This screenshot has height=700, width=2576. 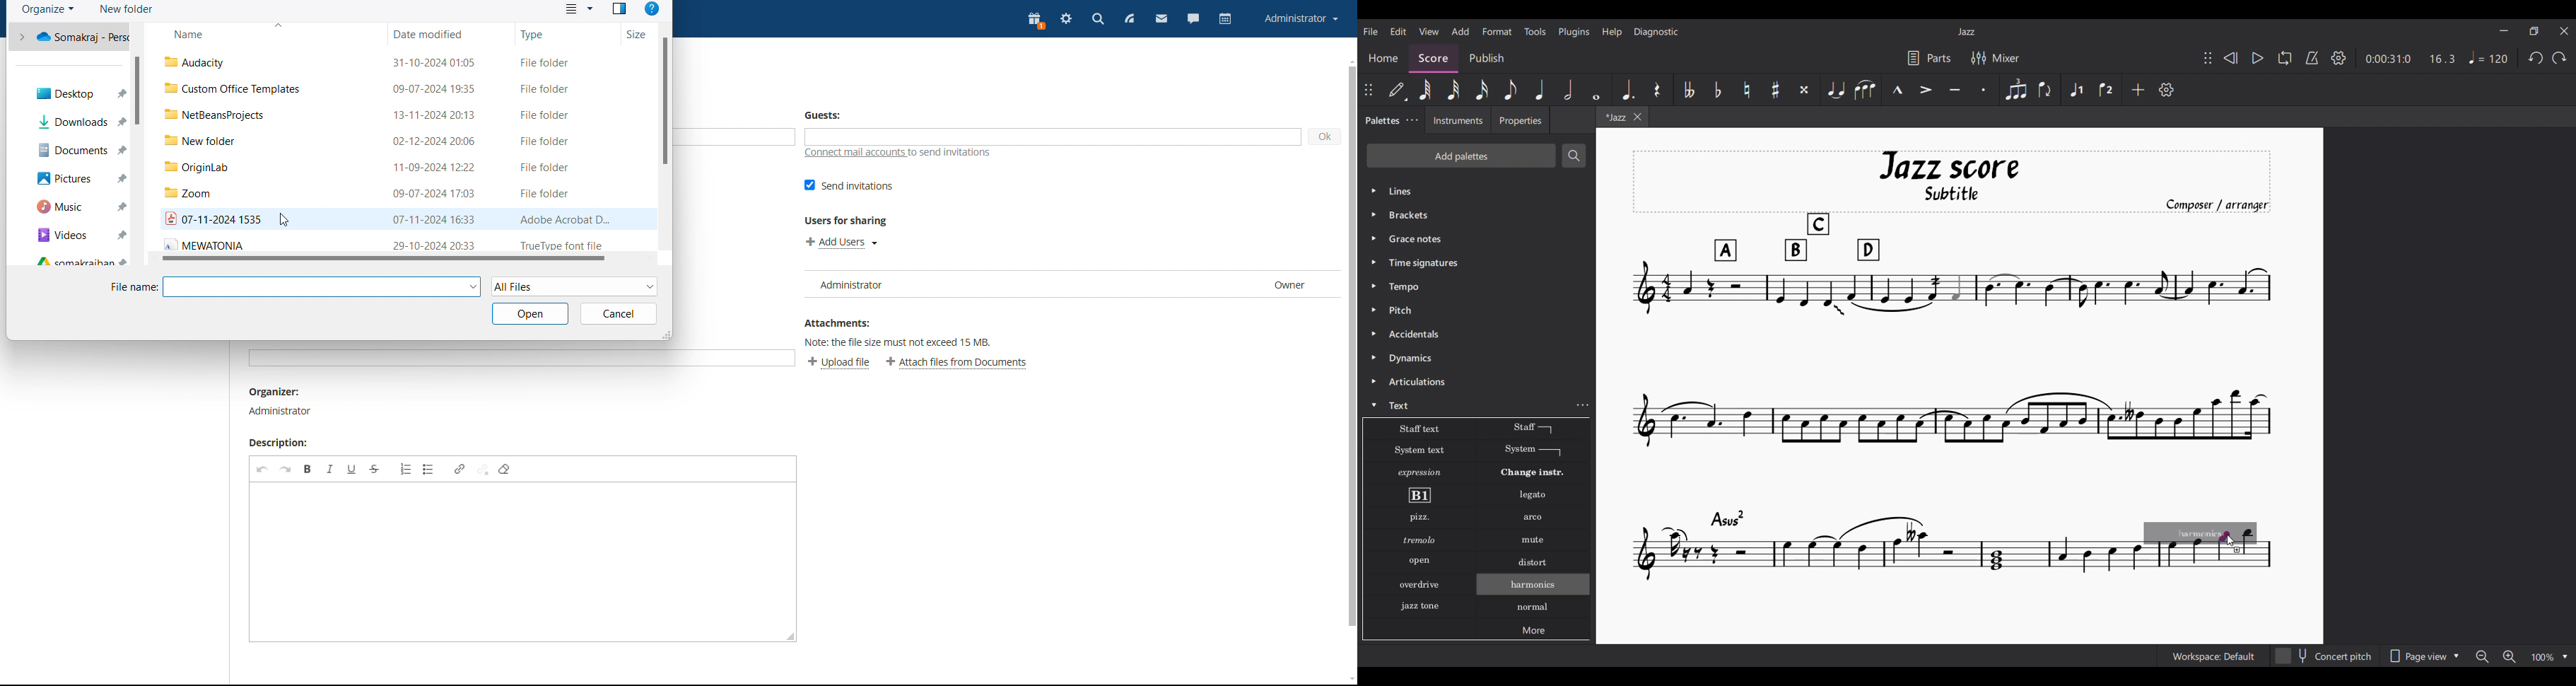 I want to click on Close tab, so click(x=1637, y=117).